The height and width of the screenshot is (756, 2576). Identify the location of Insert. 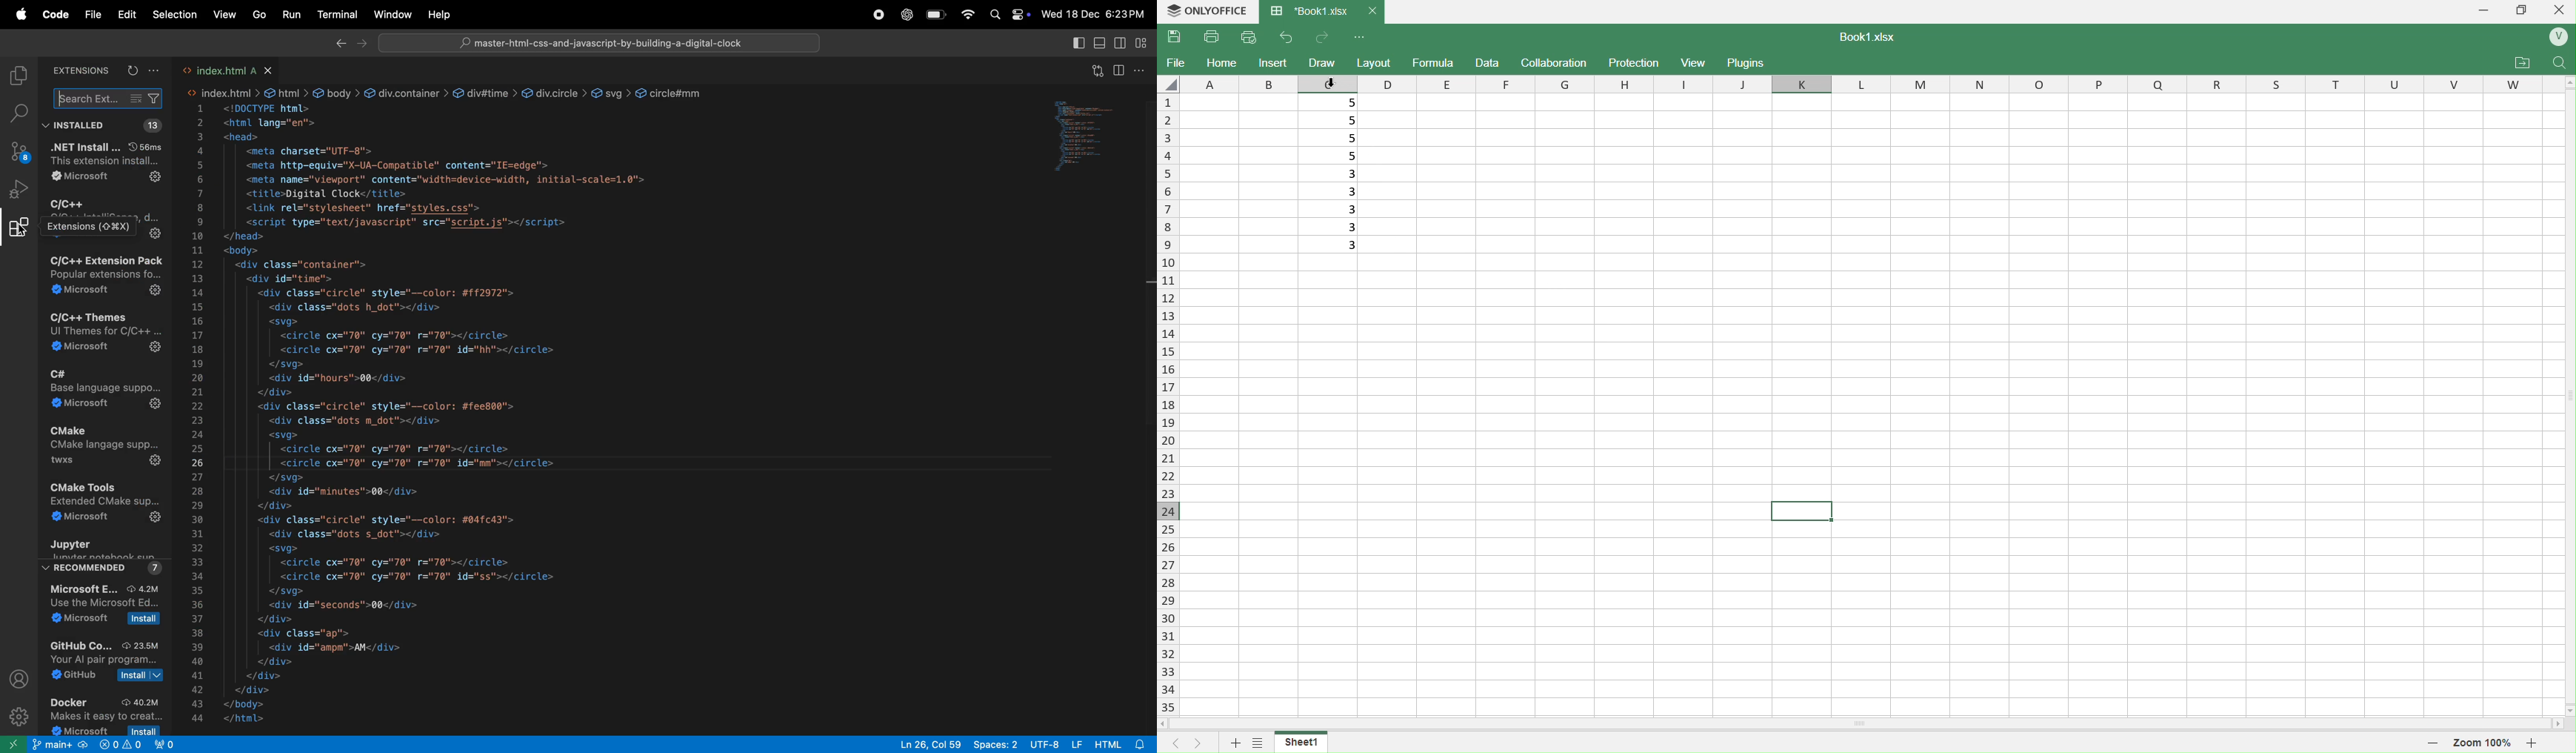
(1274, 62).